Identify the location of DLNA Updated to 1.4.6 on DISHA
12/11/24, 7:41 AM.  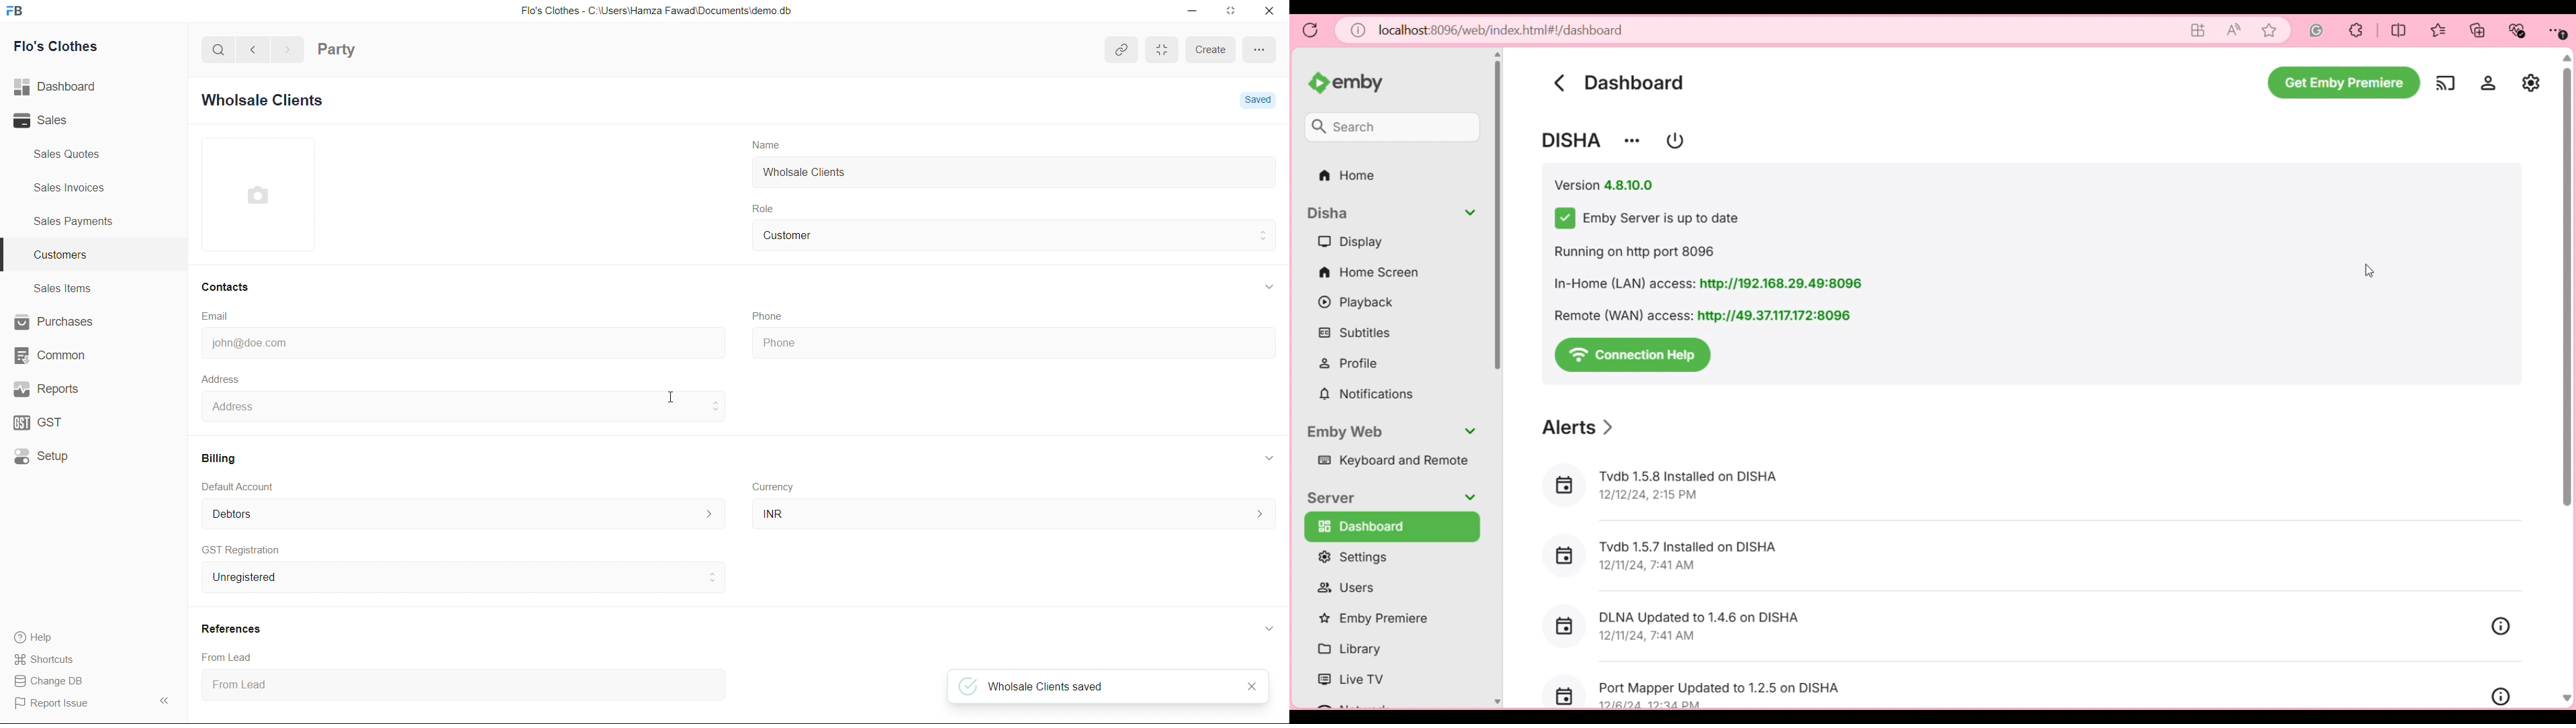
(1700, 627).